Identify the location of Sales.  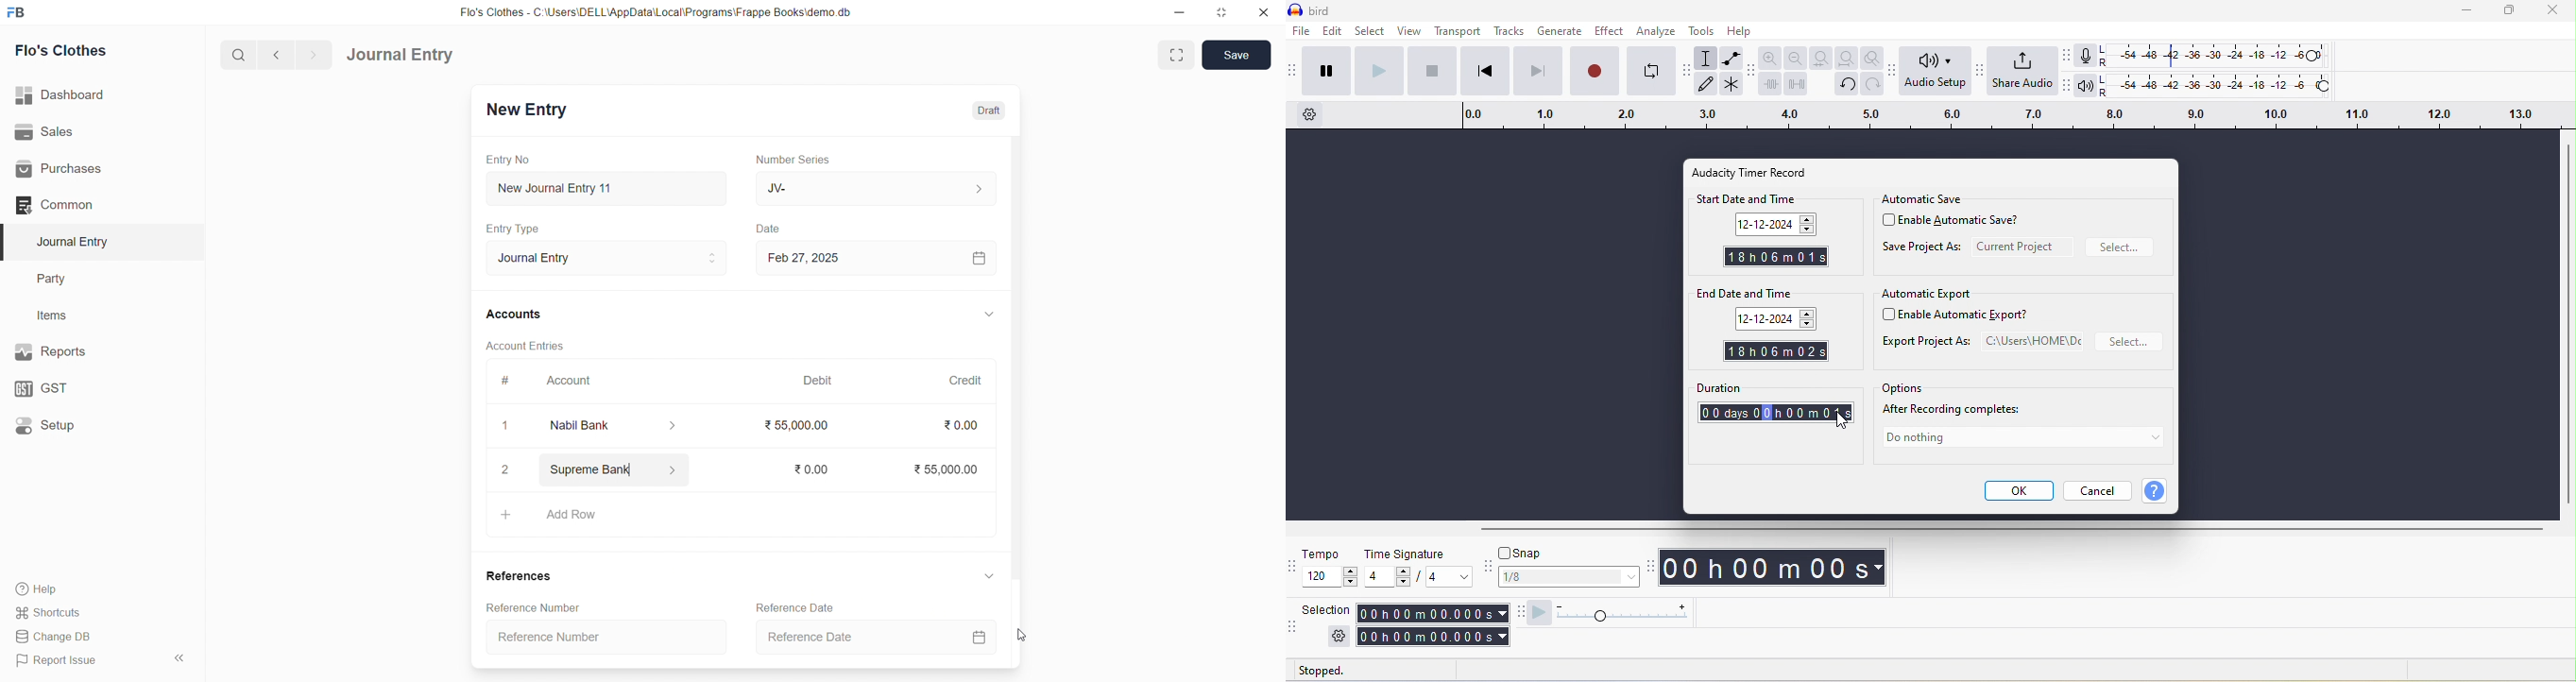
(80, 131).